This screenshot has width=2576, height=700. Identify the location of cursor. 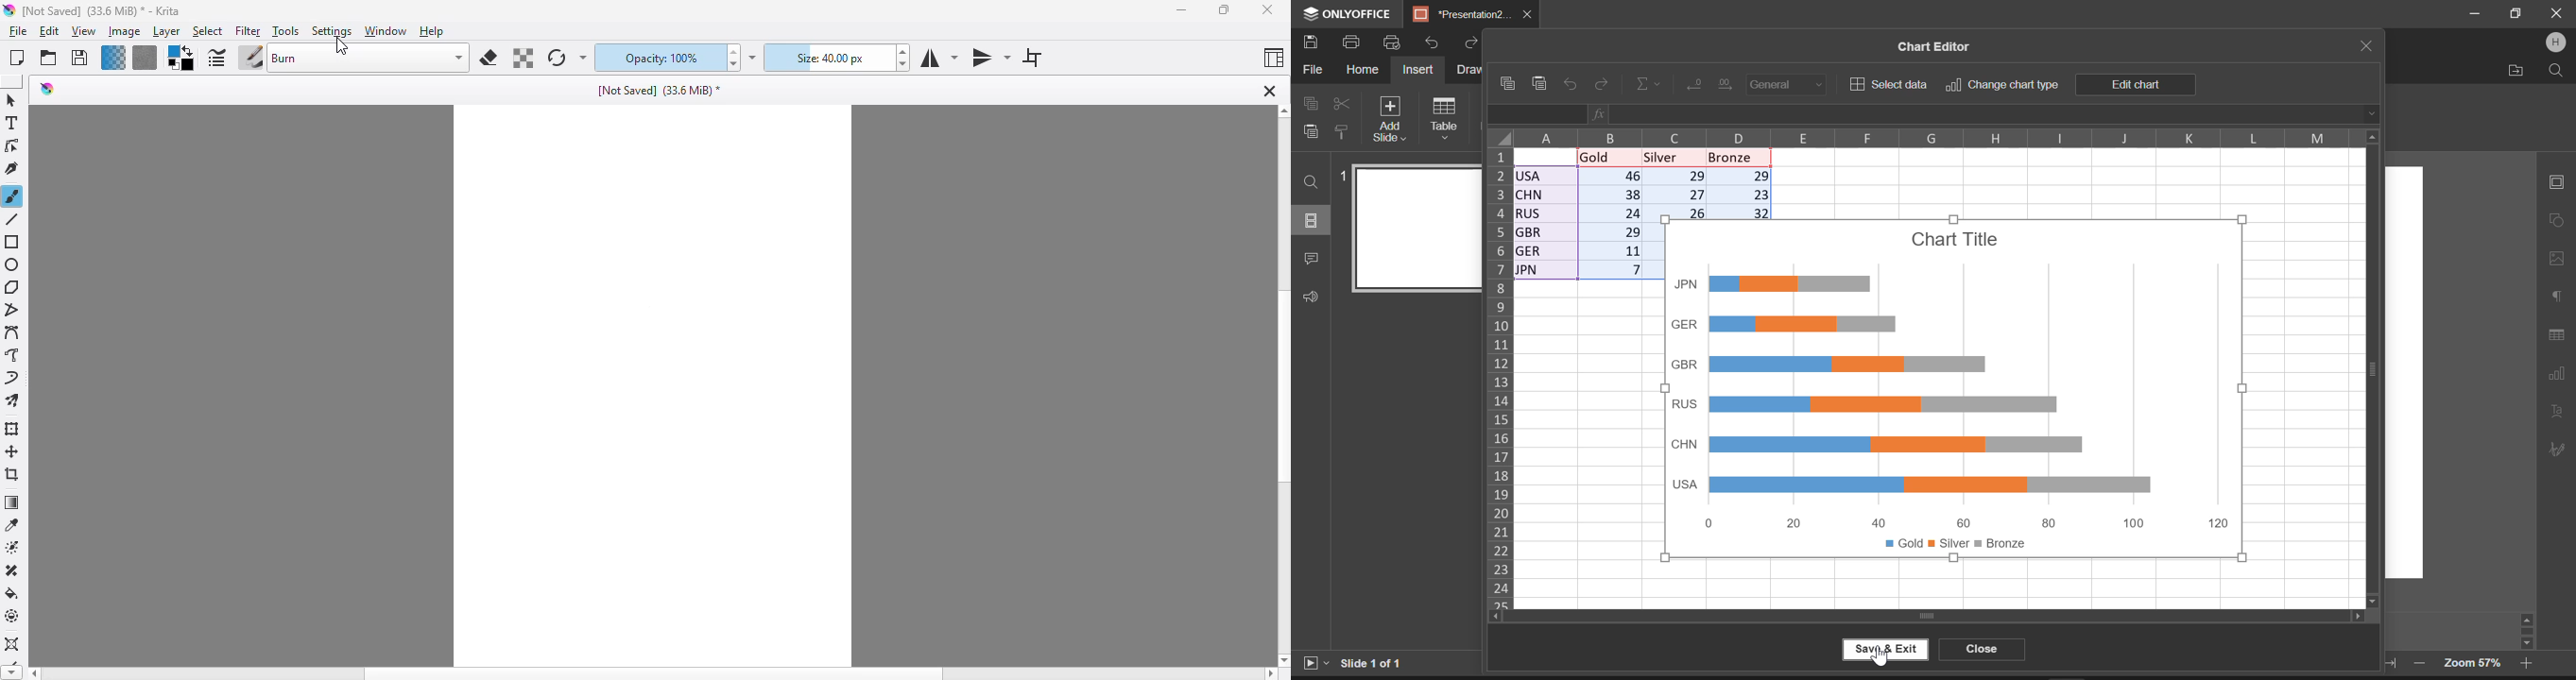
(340, 47).